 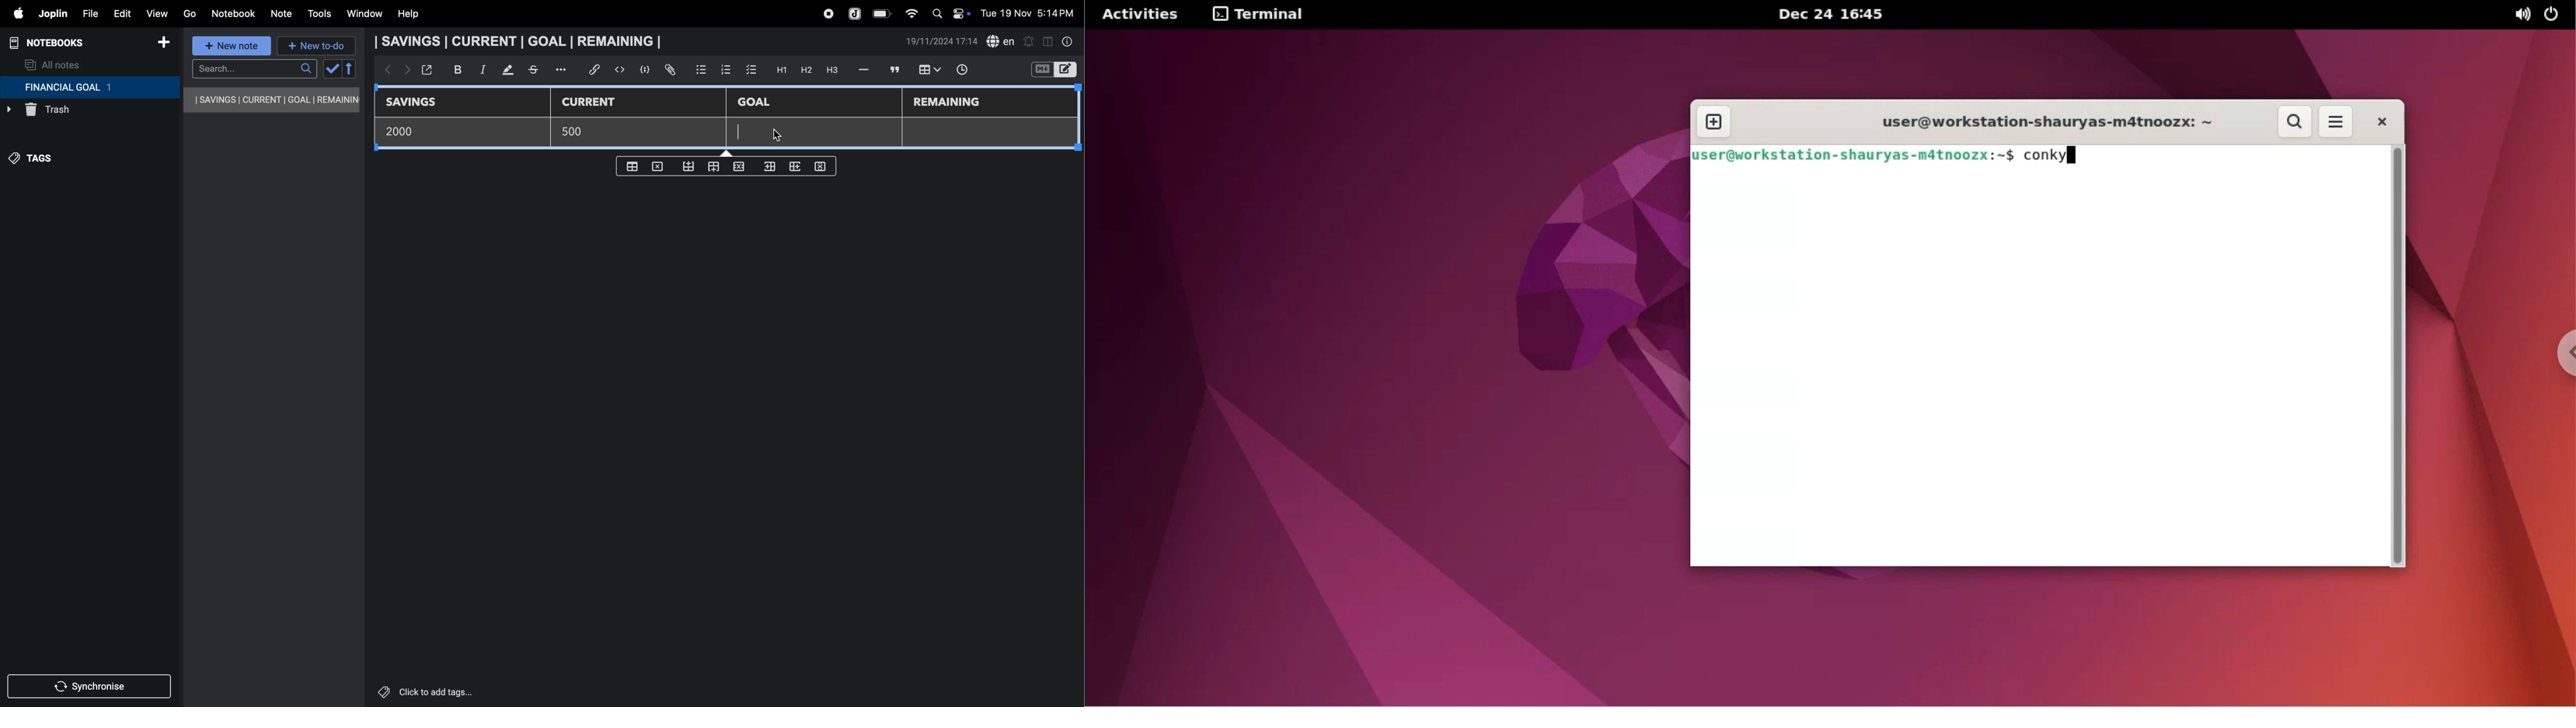 What do you see at coordinates (37, 163) in the screenshot?
I see `tags` at bounding box center [37, 163].